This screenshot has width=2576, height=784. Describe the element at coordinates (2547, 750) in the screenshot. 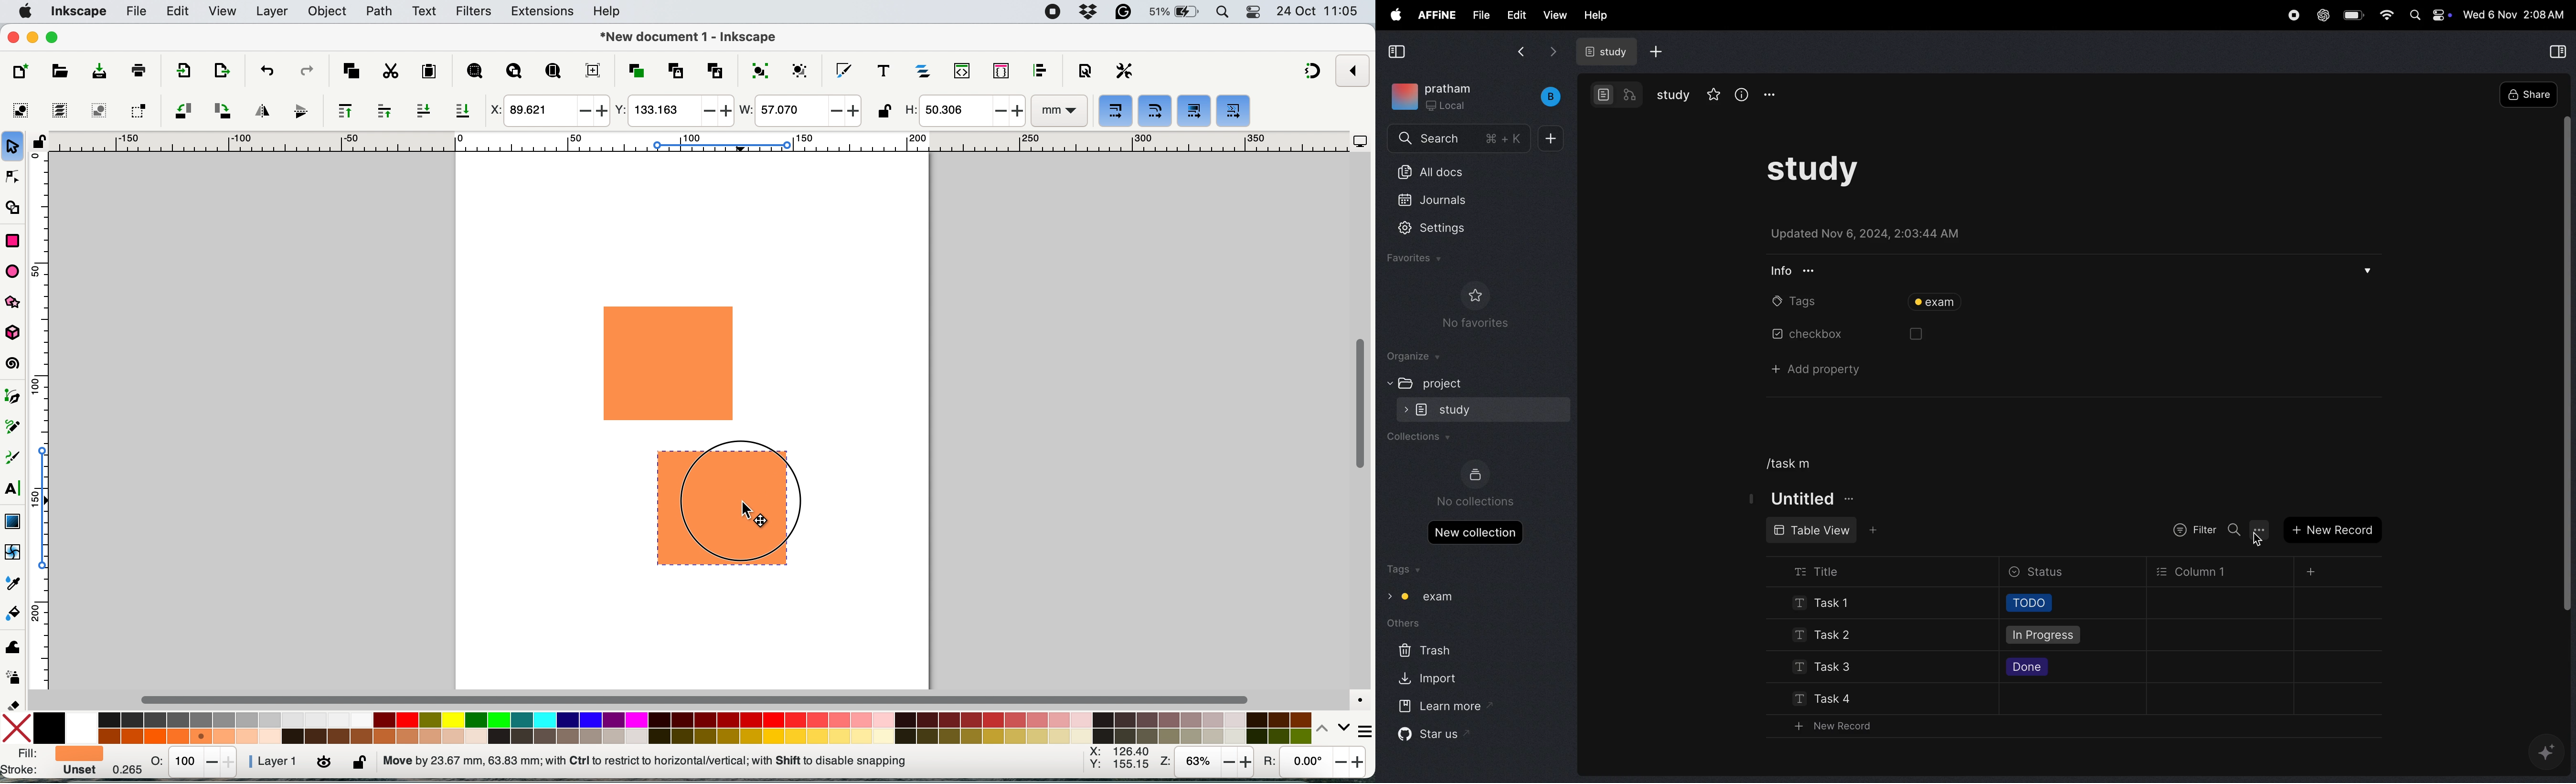

I see `gemini` at that location.